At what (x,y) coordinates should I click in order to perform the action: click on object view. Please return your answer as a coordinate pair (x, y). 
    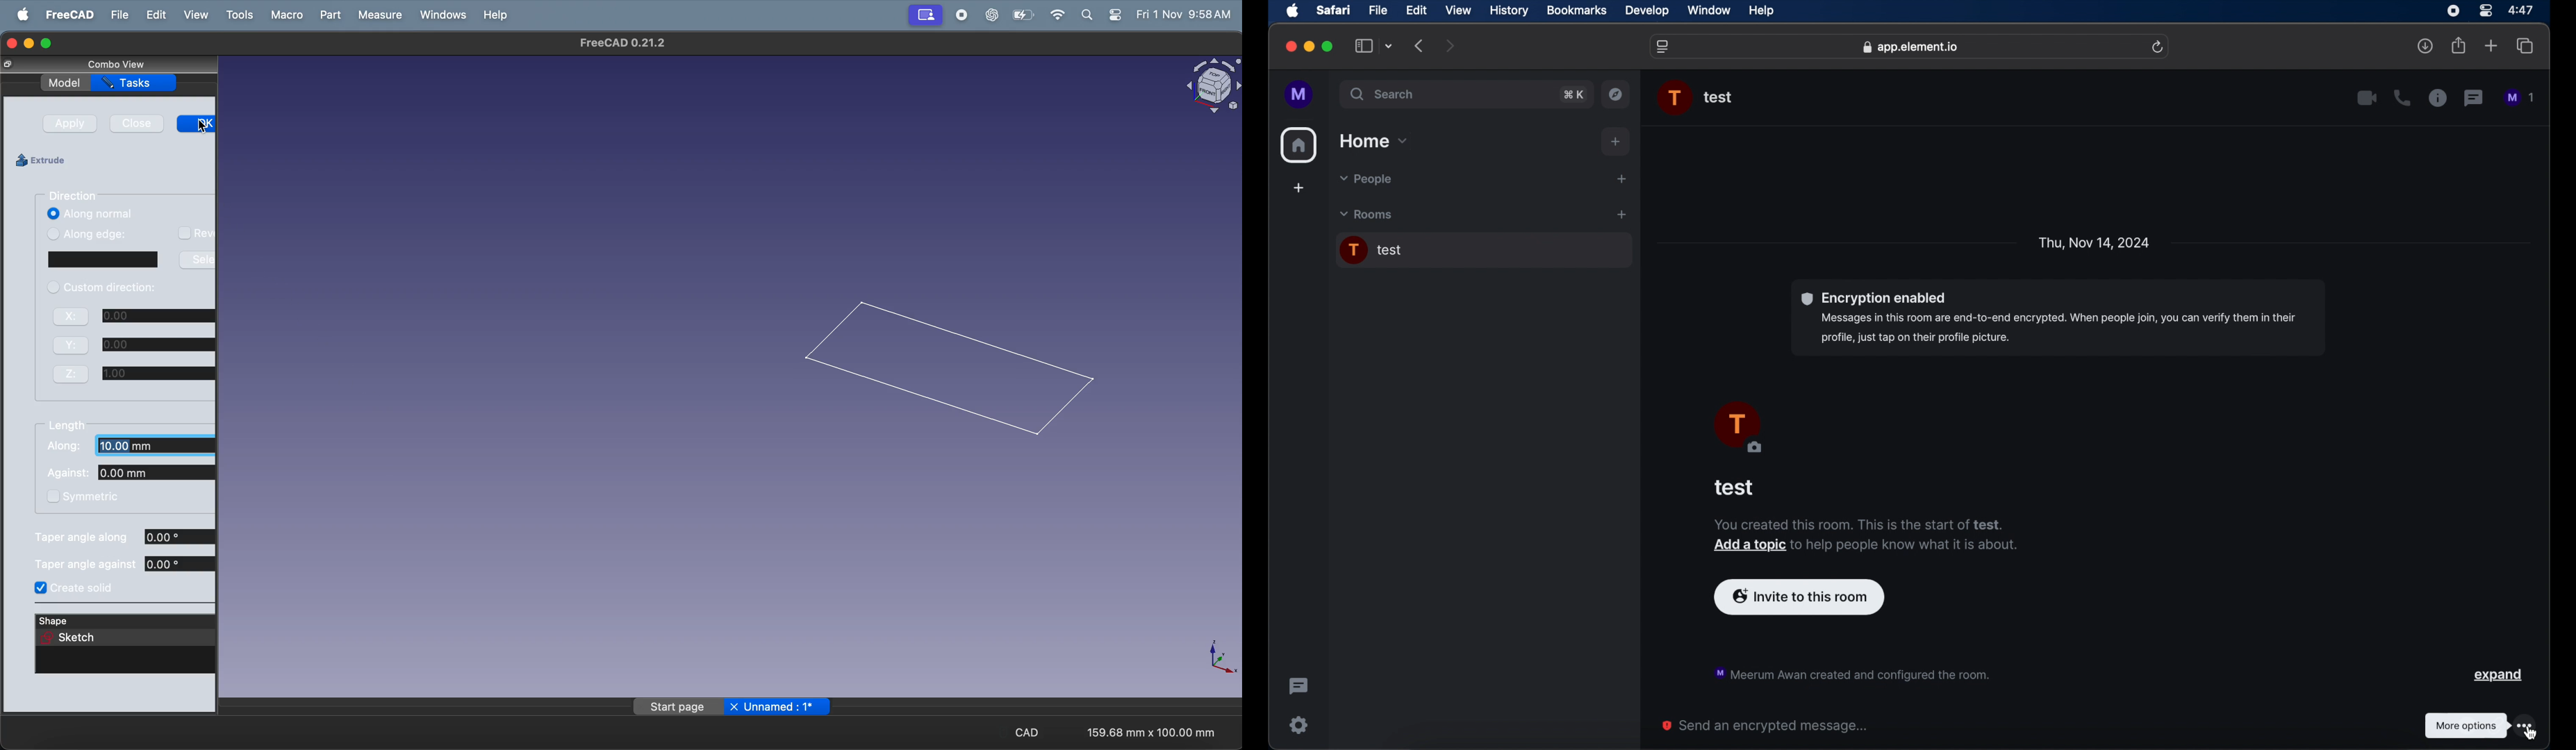
    Looking at the image, I should click on (1205, 86).